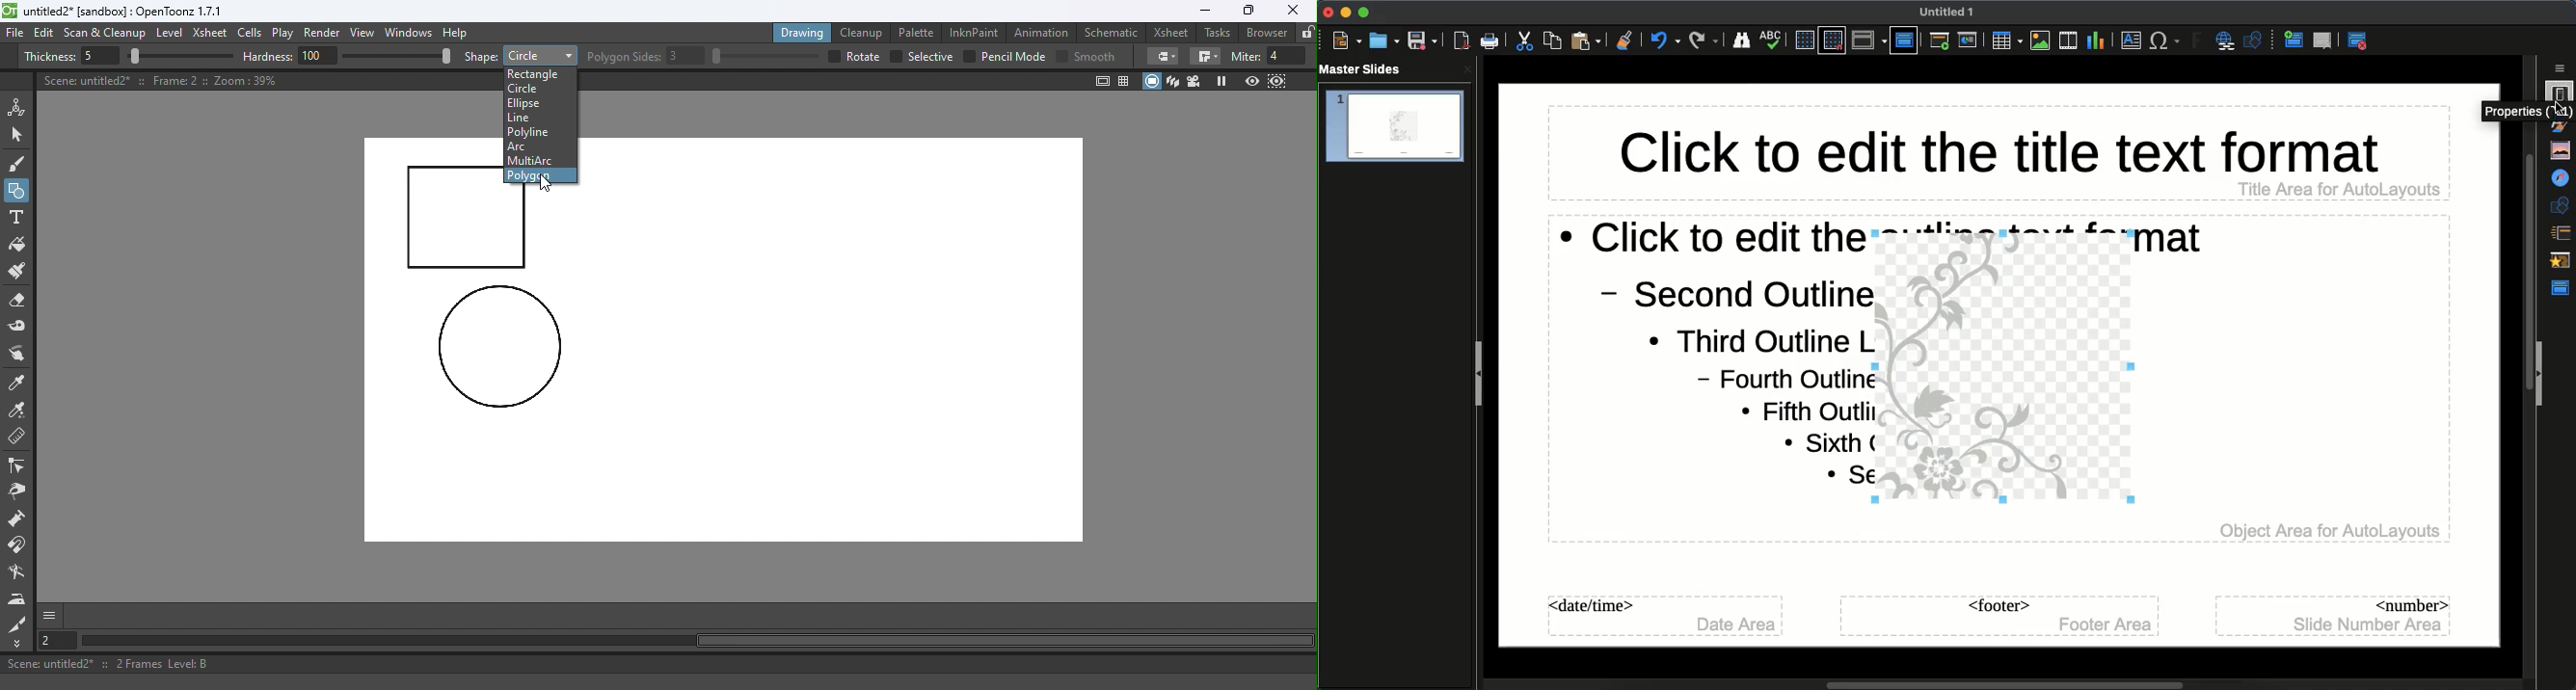  Describe the element at coordinates (1869, 40) in the screenshot. I see `Display view` at that location.